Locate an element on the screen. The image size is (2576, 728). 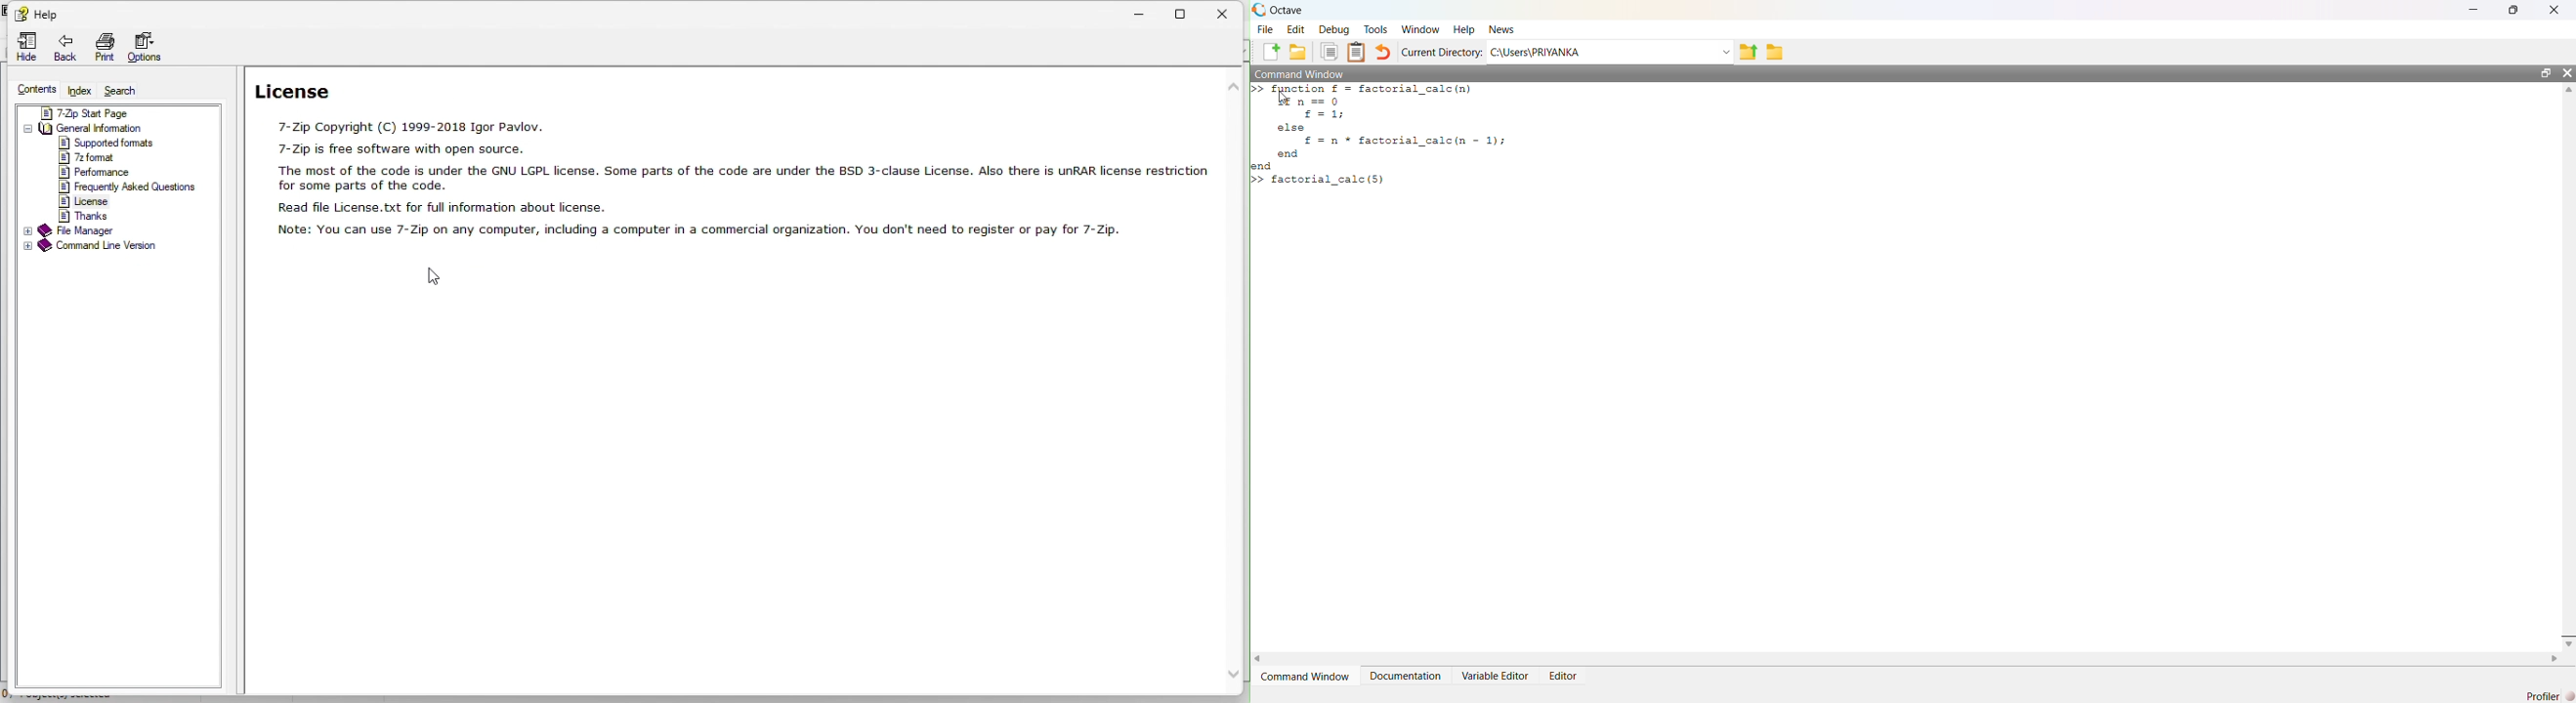
add folder is located at coordinates (1298, 52).